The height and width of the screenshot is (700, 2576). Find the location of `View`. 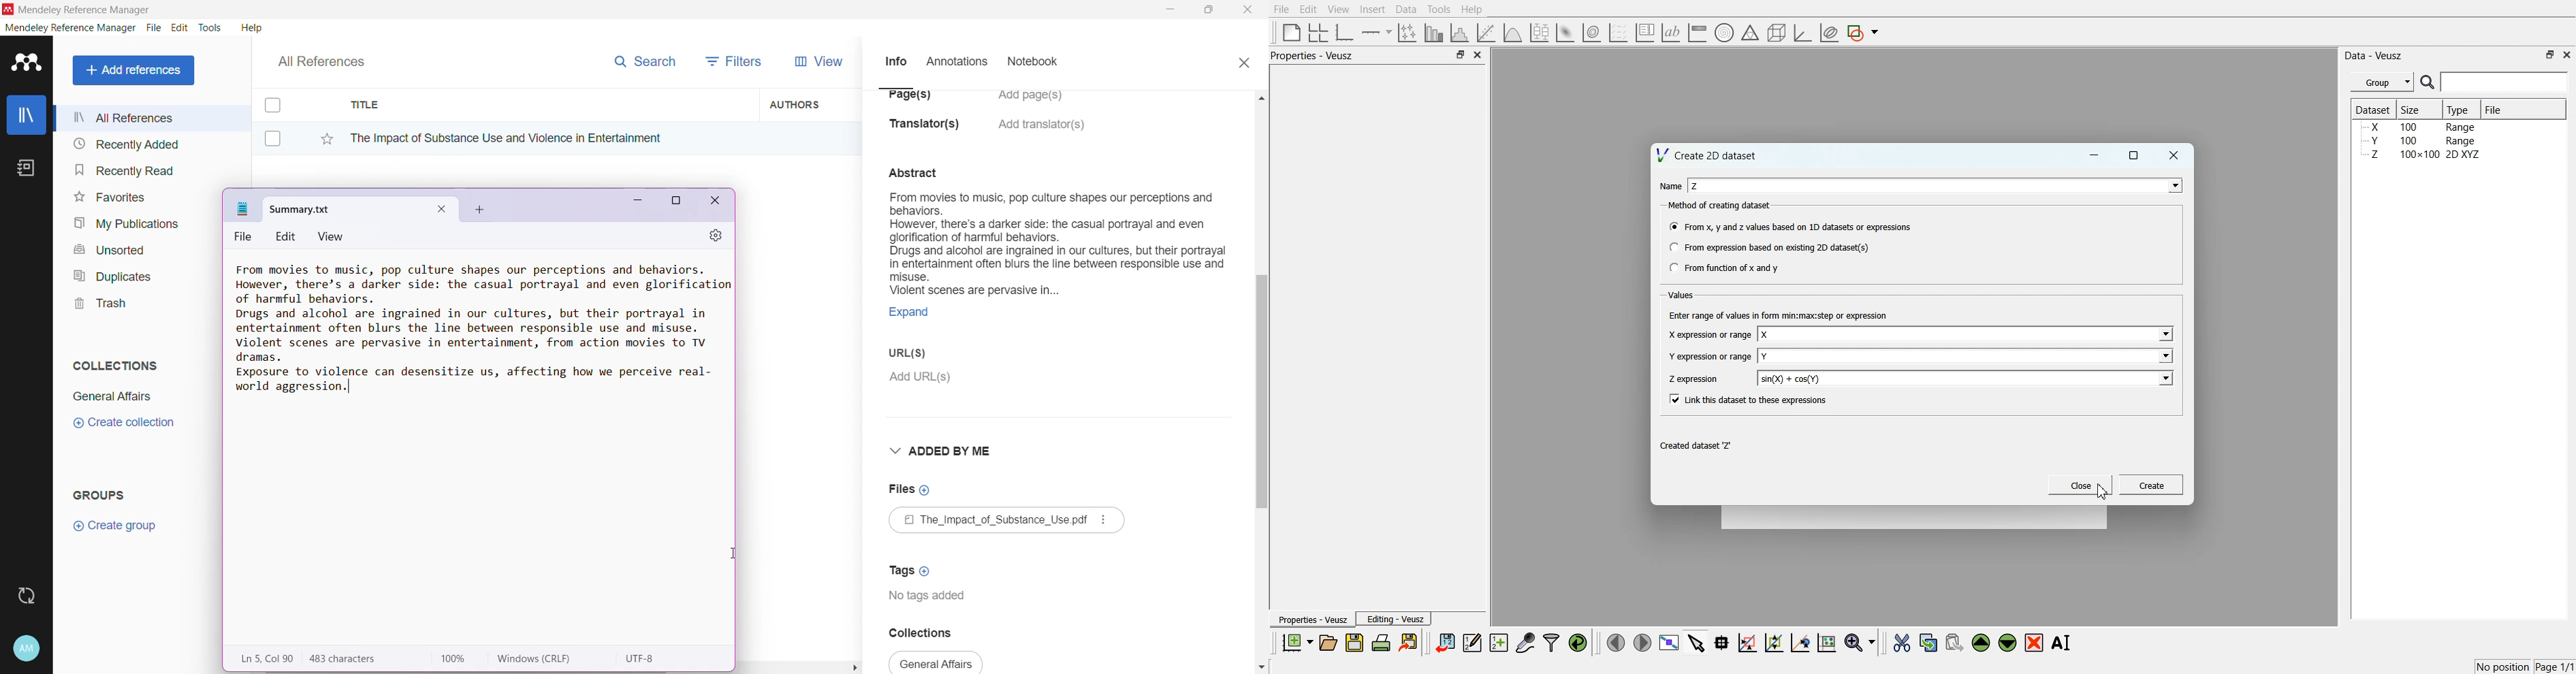

View is located at coordinates (334, 237).